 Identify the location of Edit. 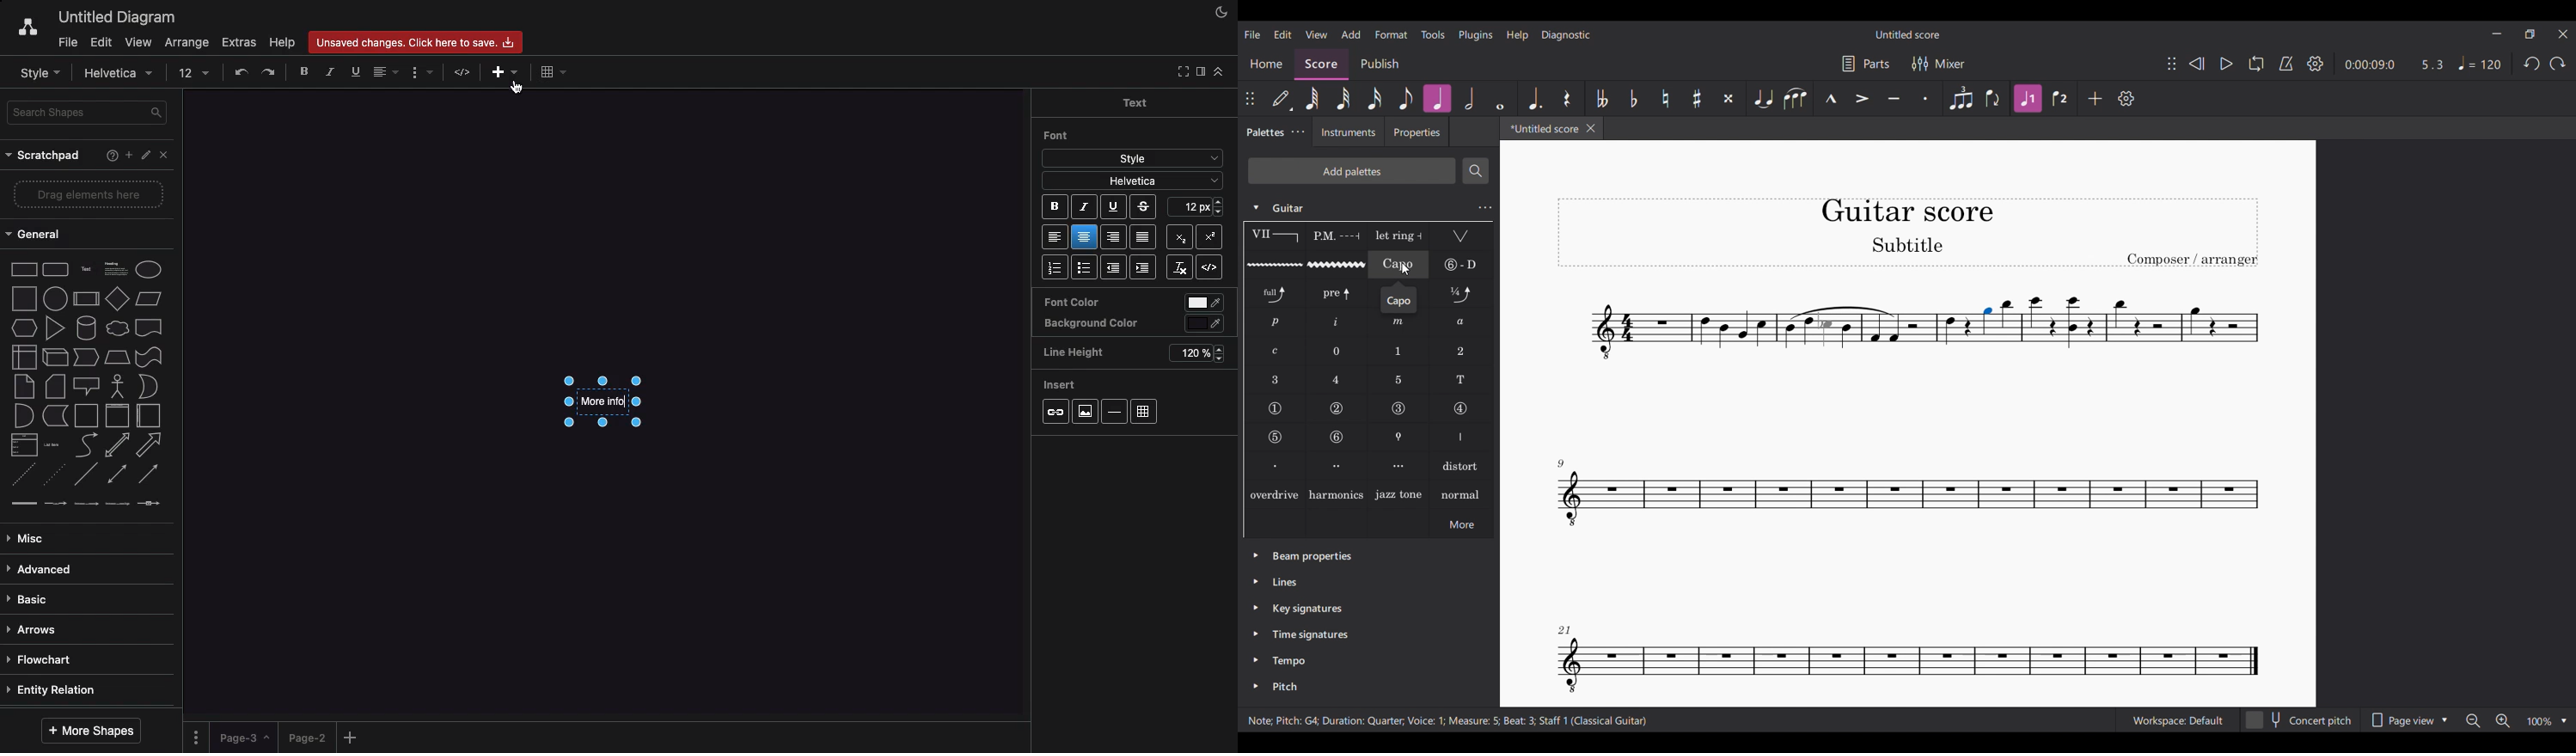
(101, 43).